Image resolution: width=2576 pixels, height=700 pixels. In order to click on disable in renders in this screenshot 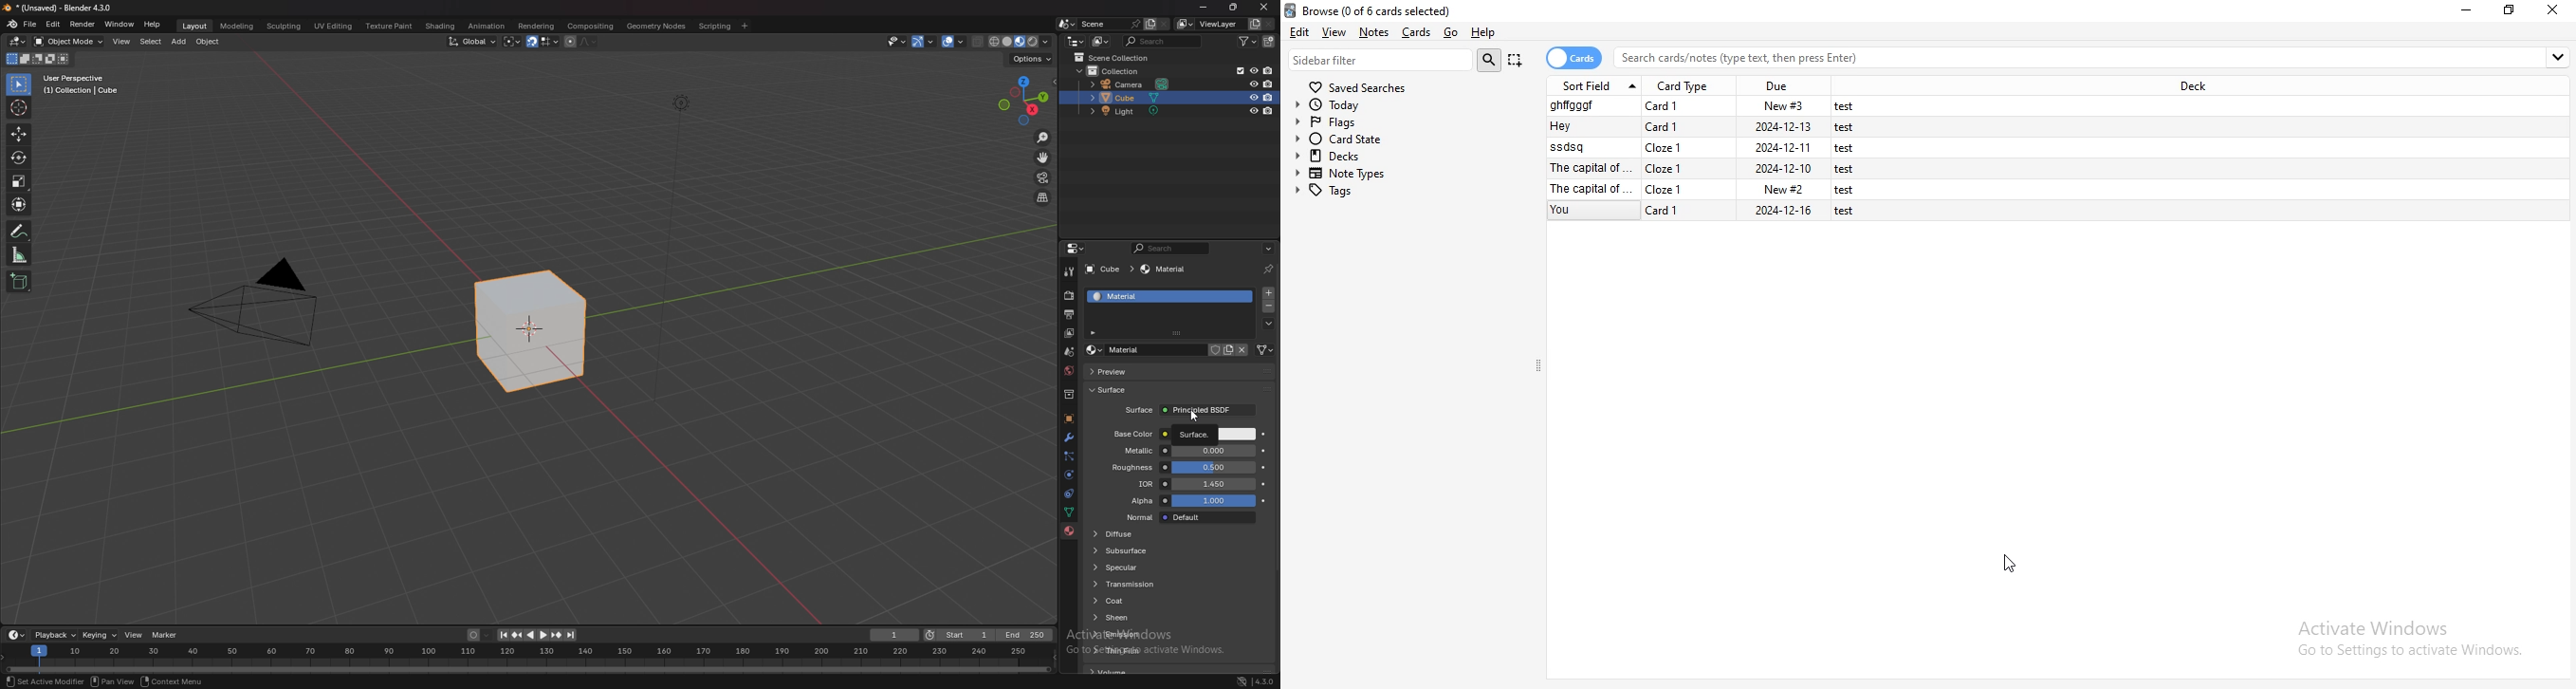, I will do `click(1270, 97)`.